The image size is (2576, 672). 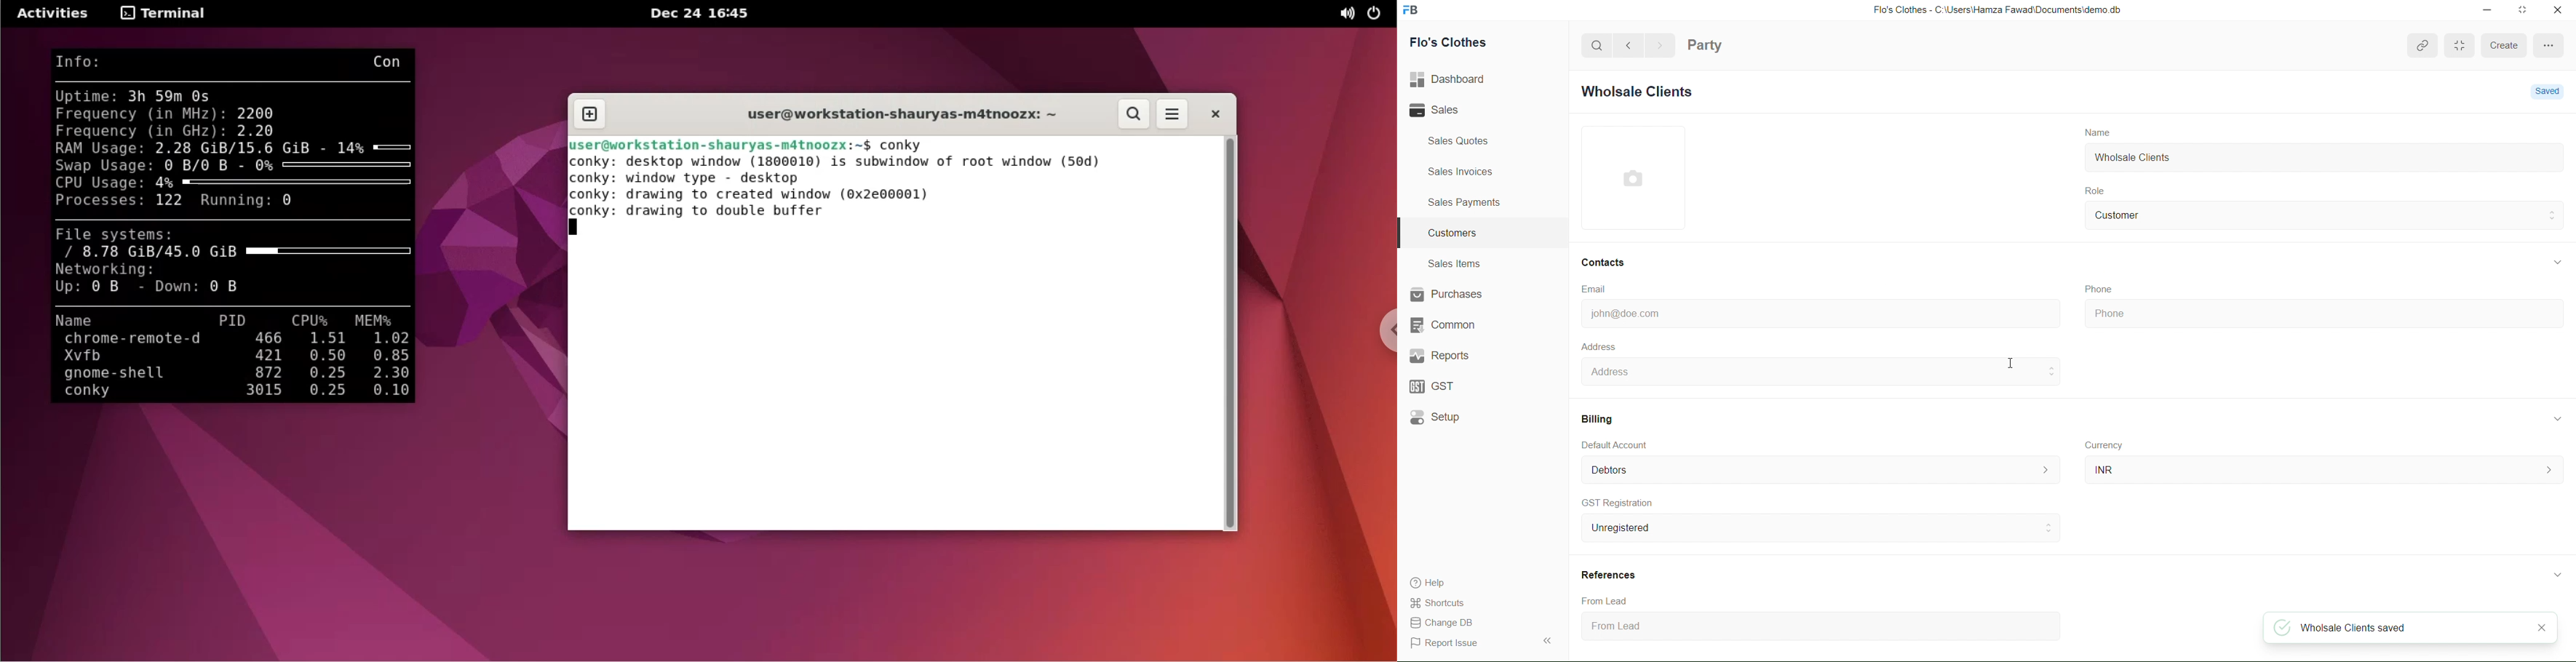 I want to click on party, so click(x=1707, y=42).